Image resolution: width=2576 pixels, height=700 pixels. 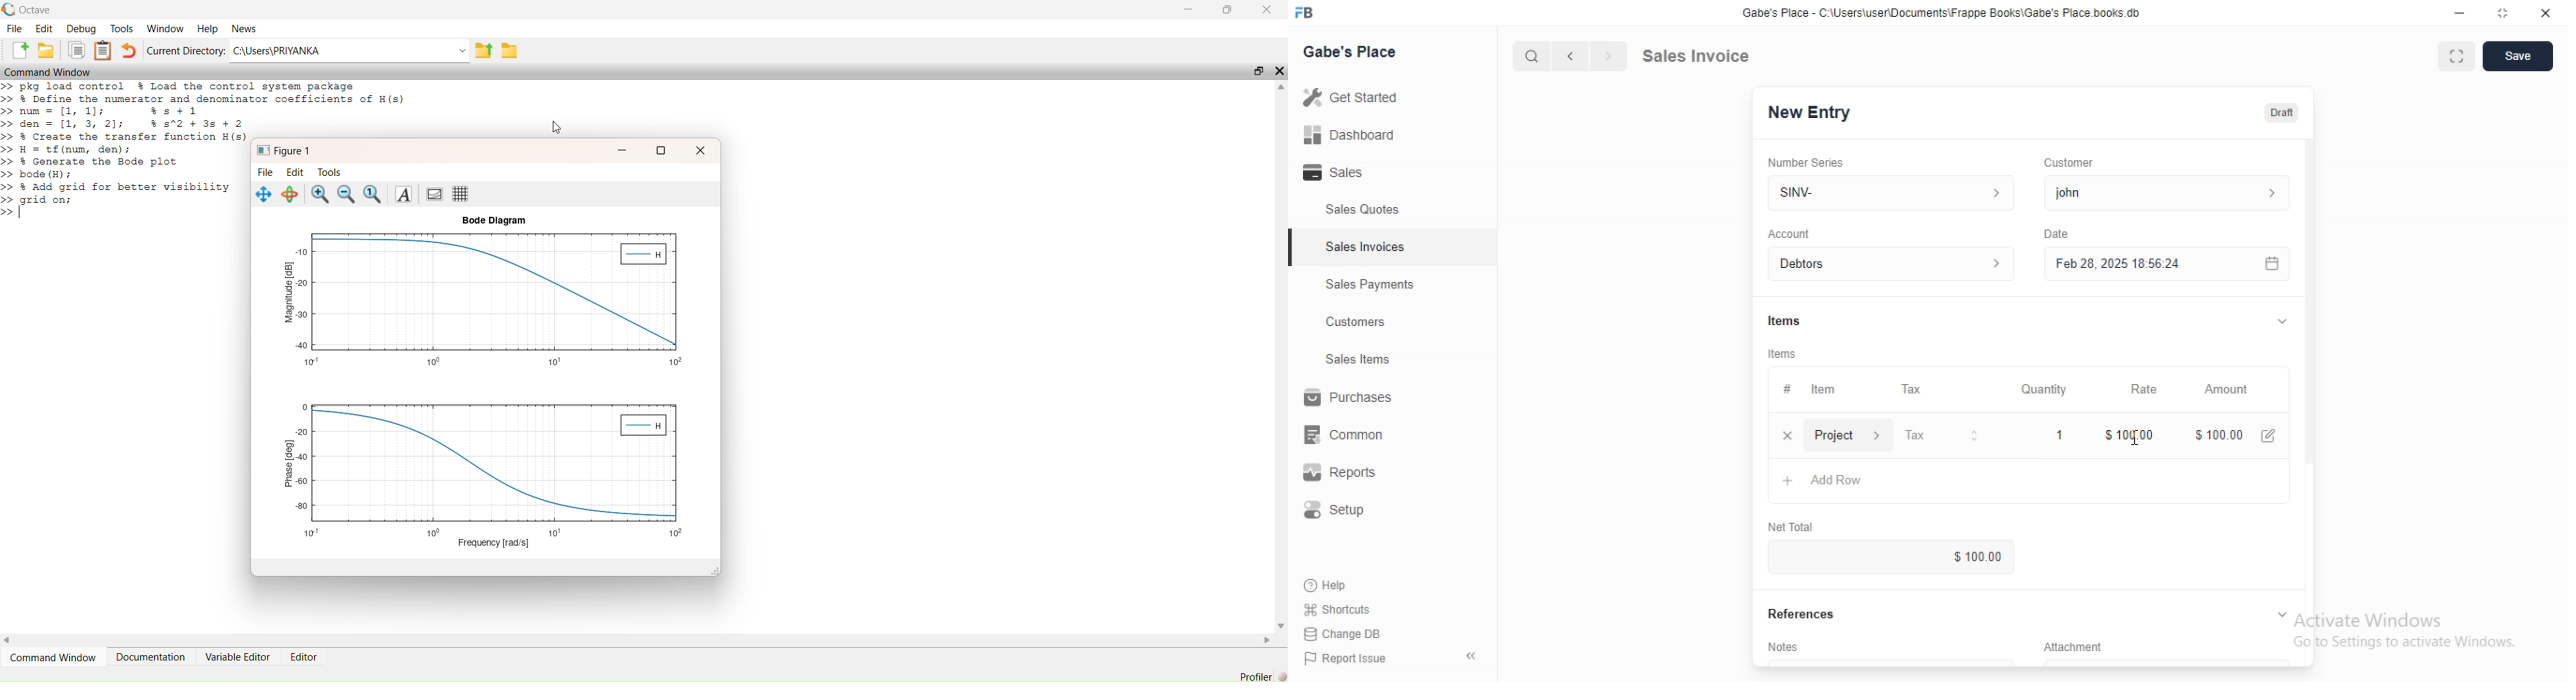 What do you see at coordinates (1829, 389) in the screenshot?
I see `tem` at bounding box center [1829, 389].